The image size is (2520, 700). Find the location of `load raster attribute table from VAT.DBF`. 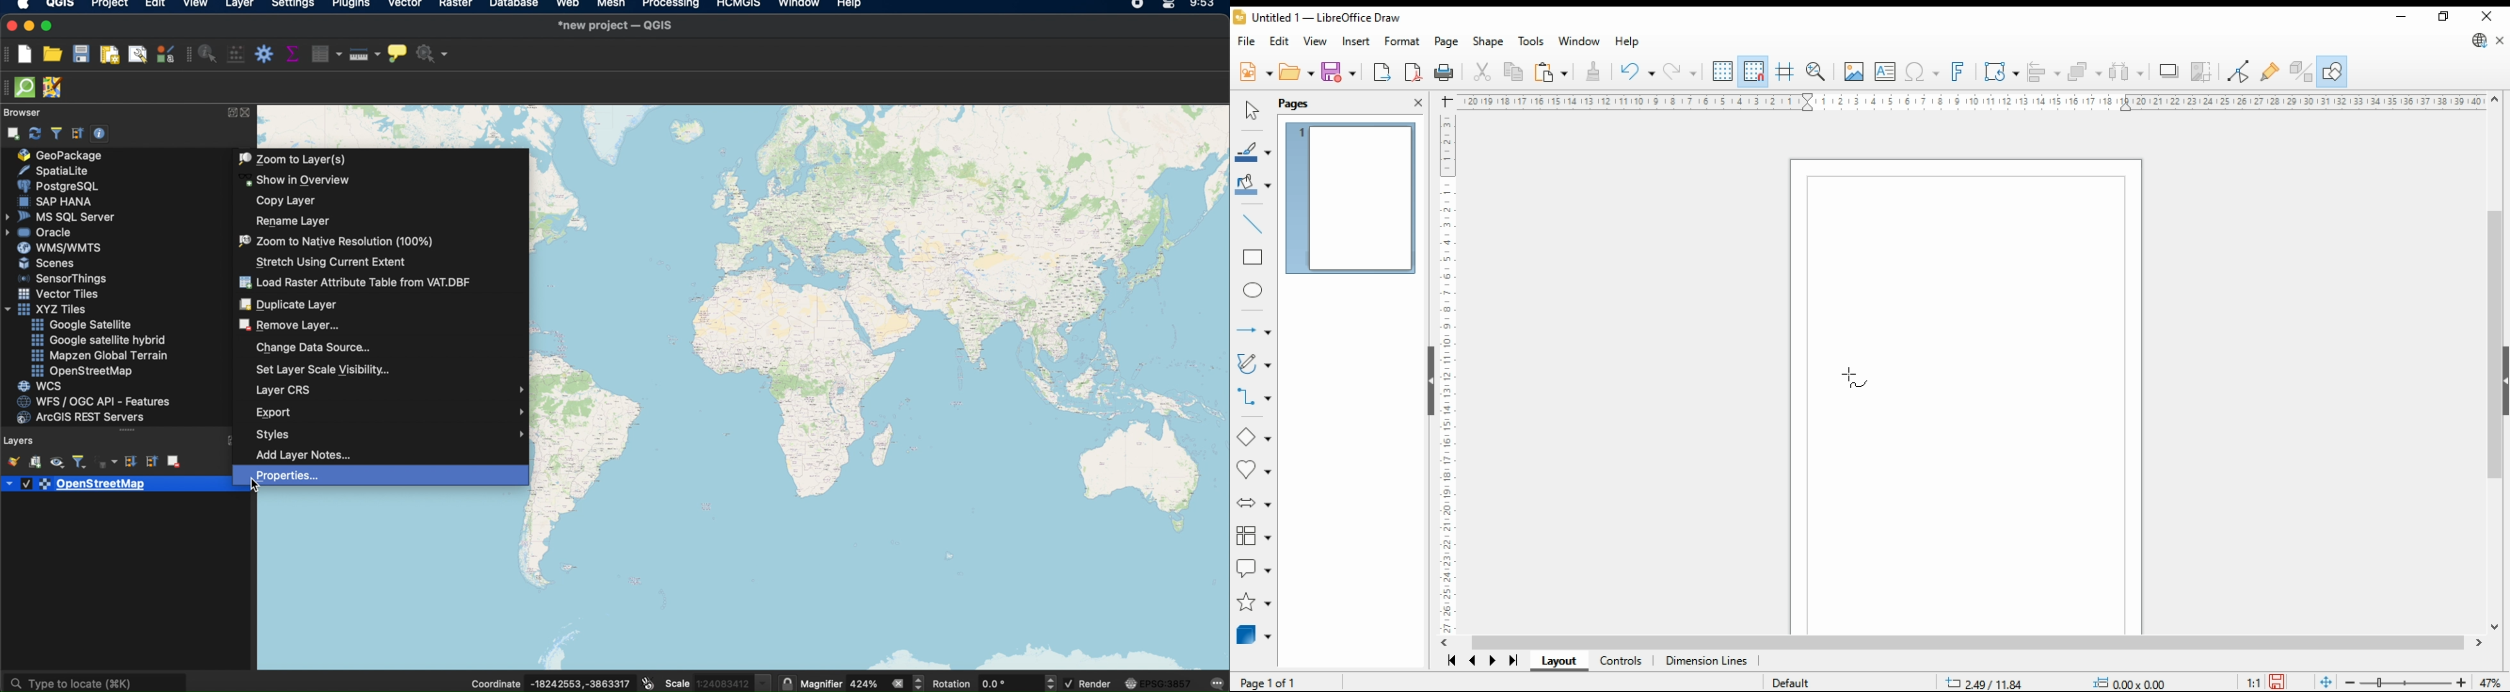

load raster attribute table from VAT.DBF is located at coordinates (351, 283).